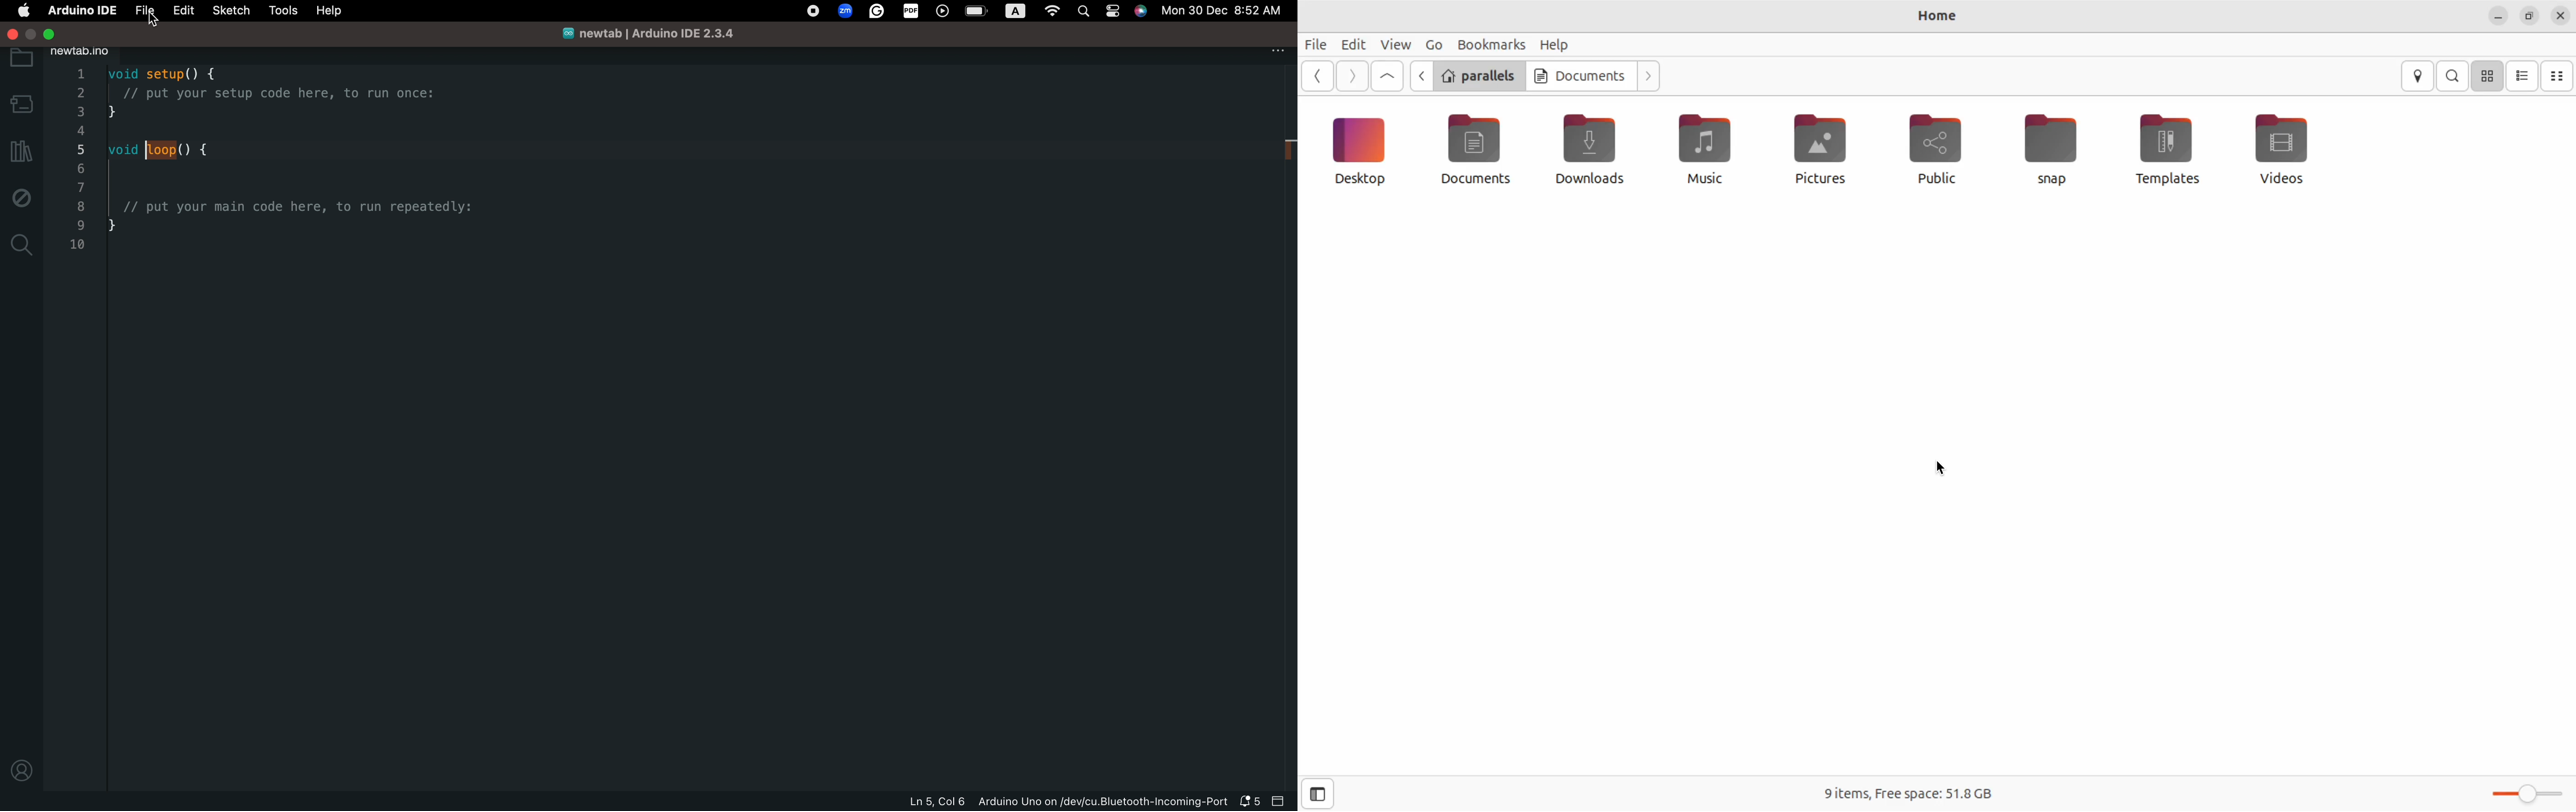 Image resolution: width=2576 pixels, height=812 pixels. Describe the element at coordinates (1492, 44) in the screenshot. I see `Bookmark` at that location.